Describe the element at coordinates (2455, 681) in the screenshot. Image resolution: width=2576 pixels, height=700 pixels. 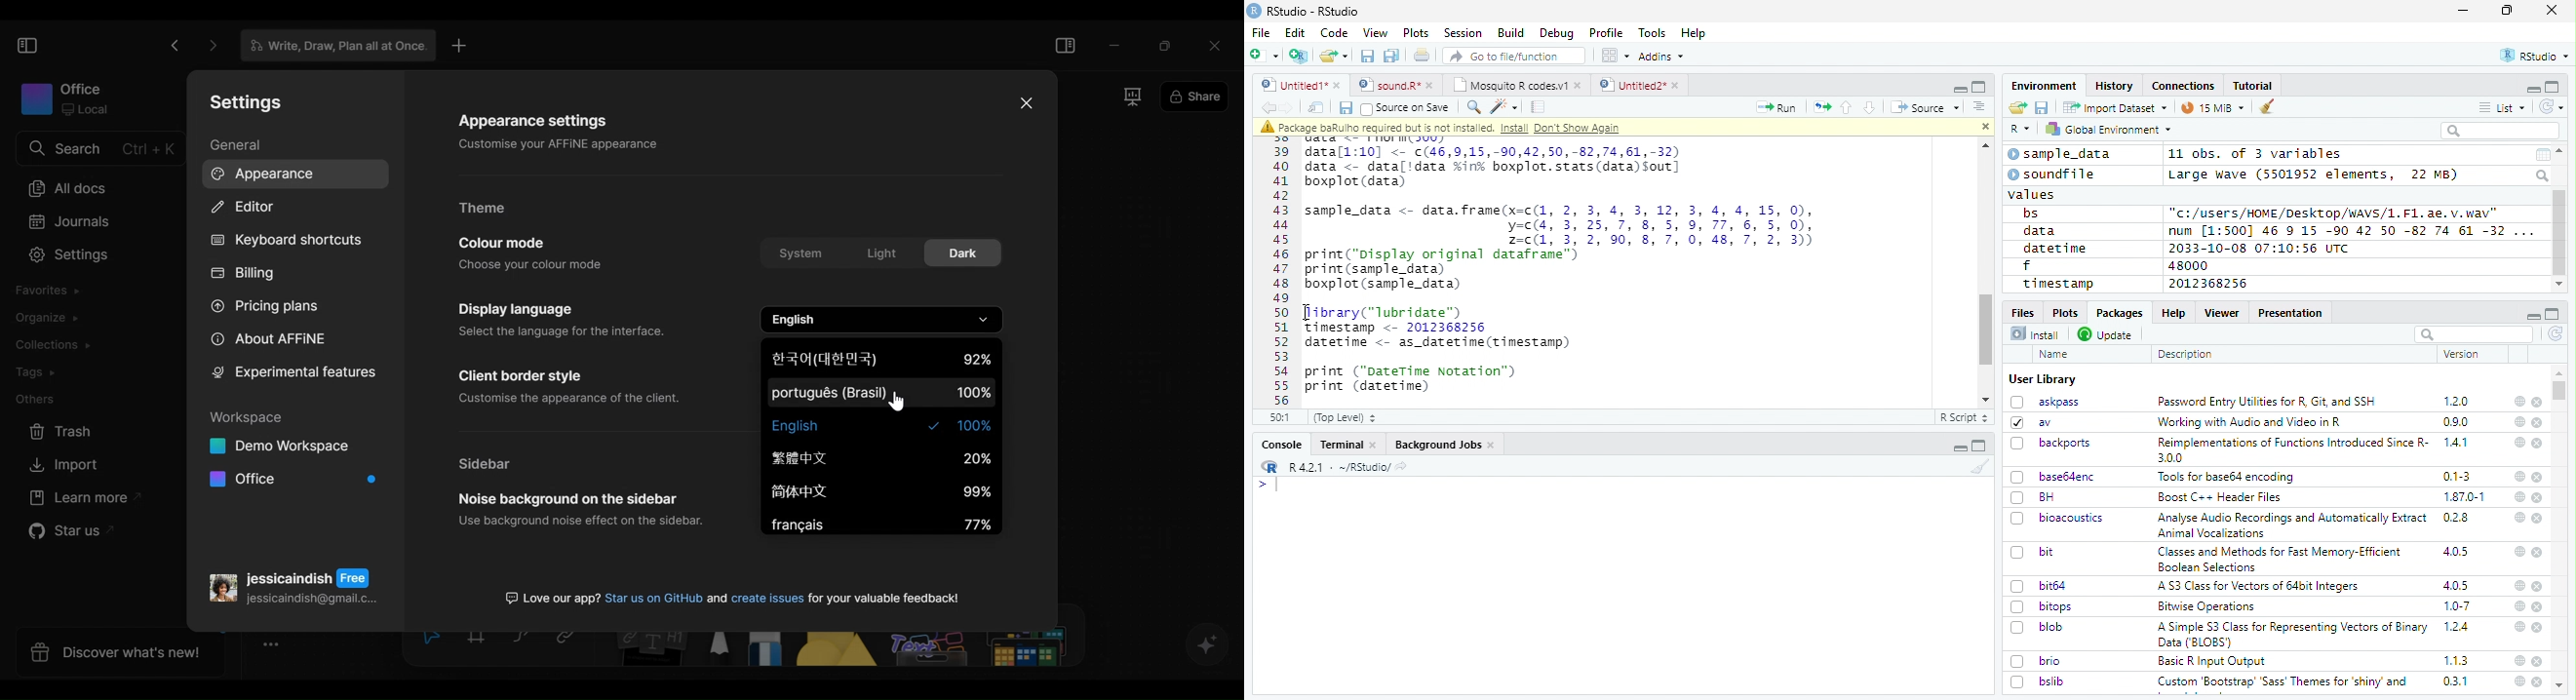
I see `0.3.1` at that location.